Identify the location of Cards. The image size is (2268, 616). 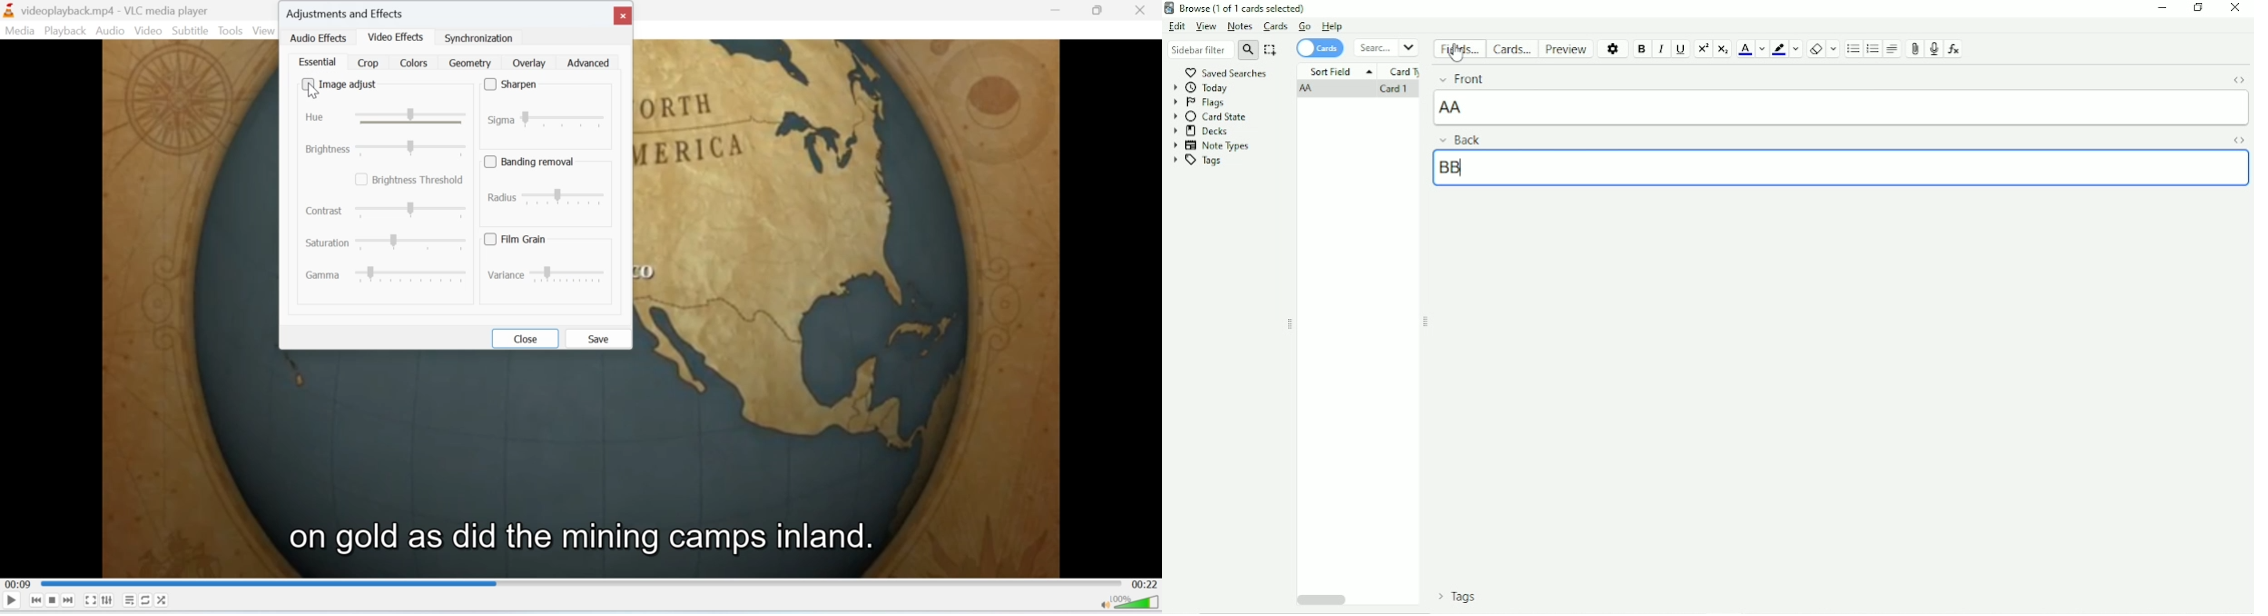
(1277, 26).